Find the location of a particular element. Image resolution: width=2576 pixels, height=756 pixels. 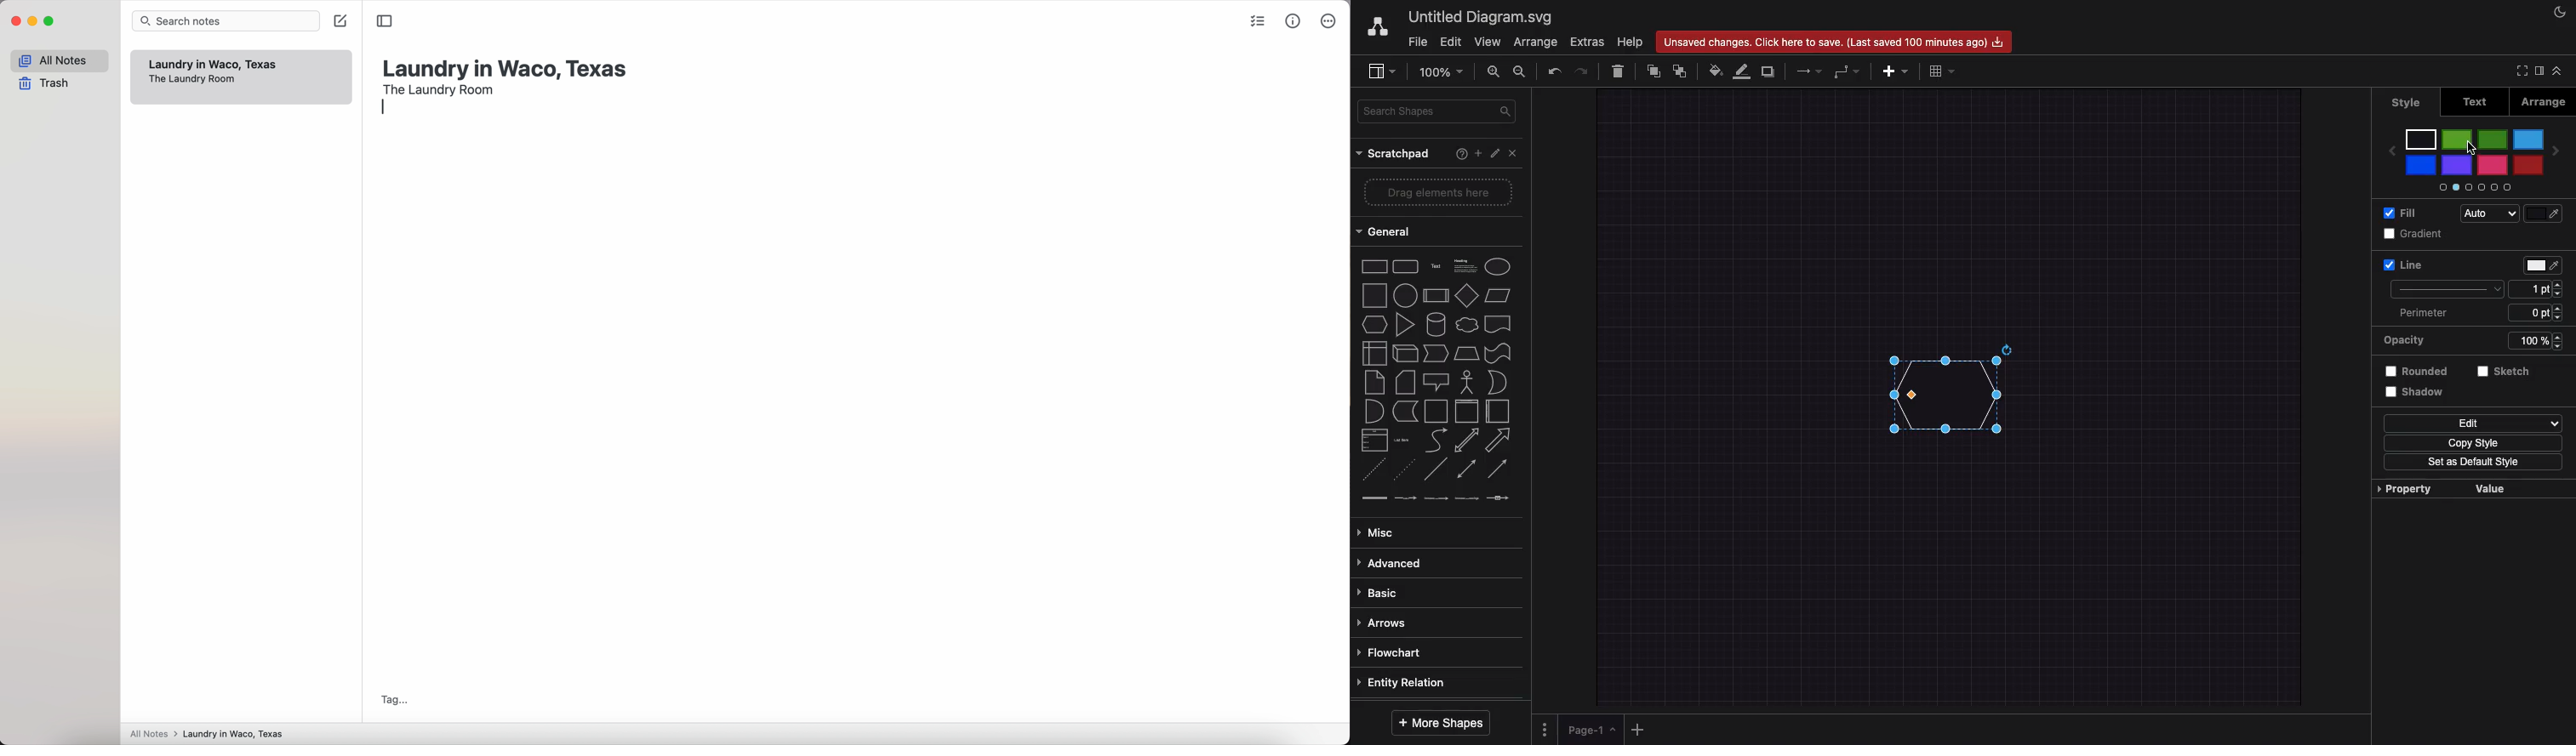

Colors is located at coordinates (2480, 160).